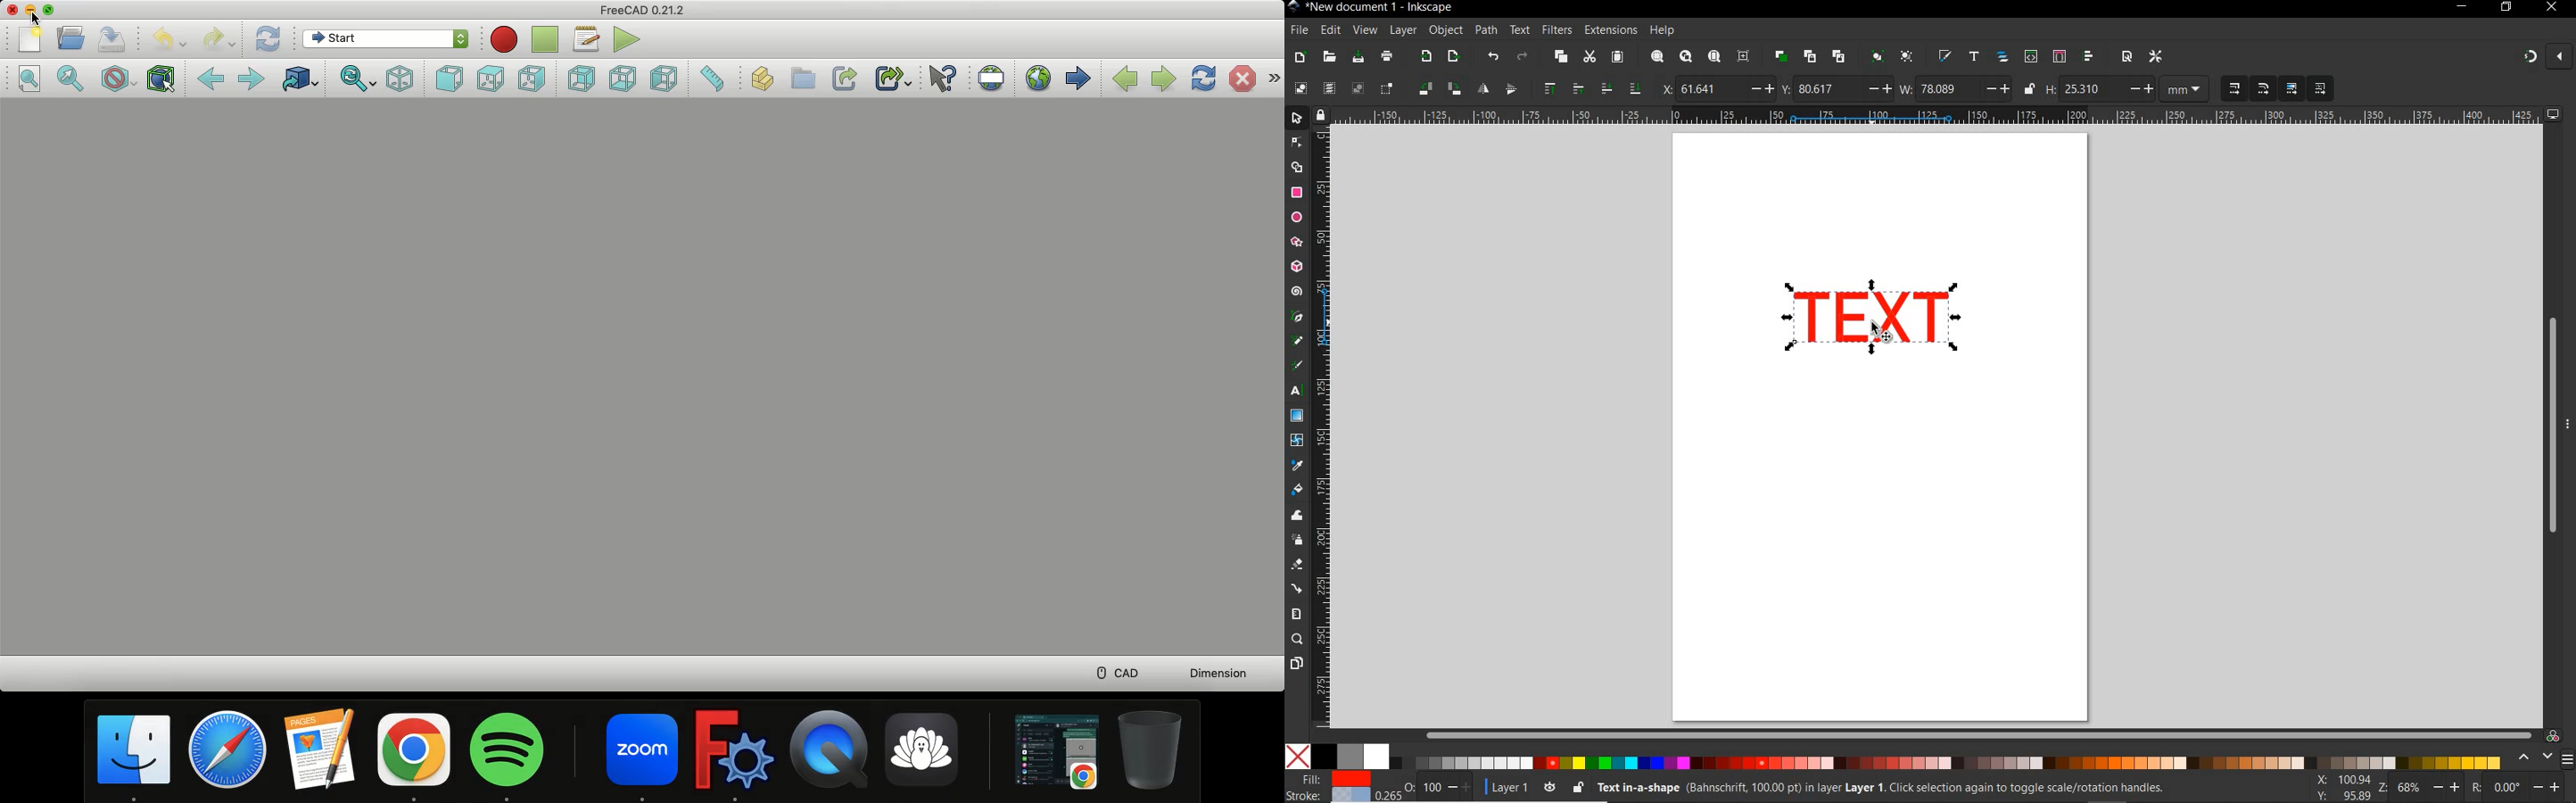 This screenshot has width=2576, height=812. What do you see at coordinates (37, 19) in the screenshot?
I see `Cursor` at bounding box center [37, 19].